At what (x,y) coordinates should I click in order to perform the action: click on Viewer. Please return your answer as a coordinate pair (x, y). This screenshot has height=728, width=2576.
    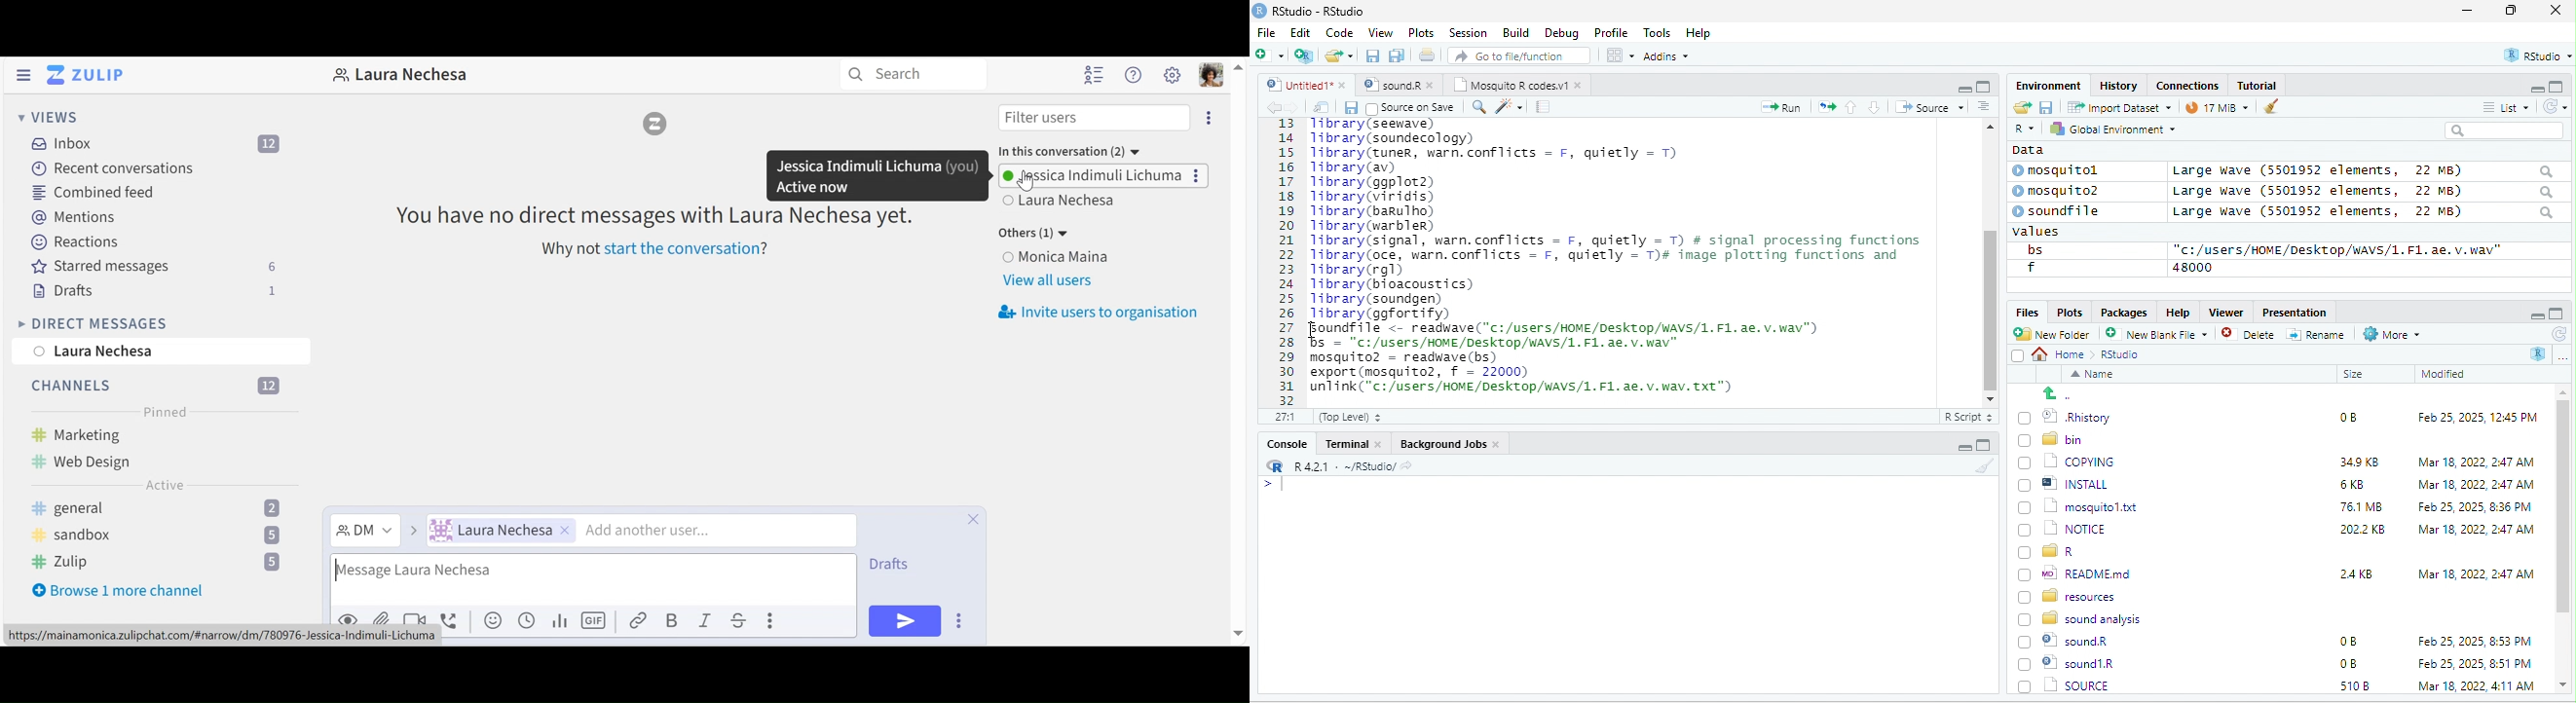
    Looking at the image, I should click on (2223, 313).